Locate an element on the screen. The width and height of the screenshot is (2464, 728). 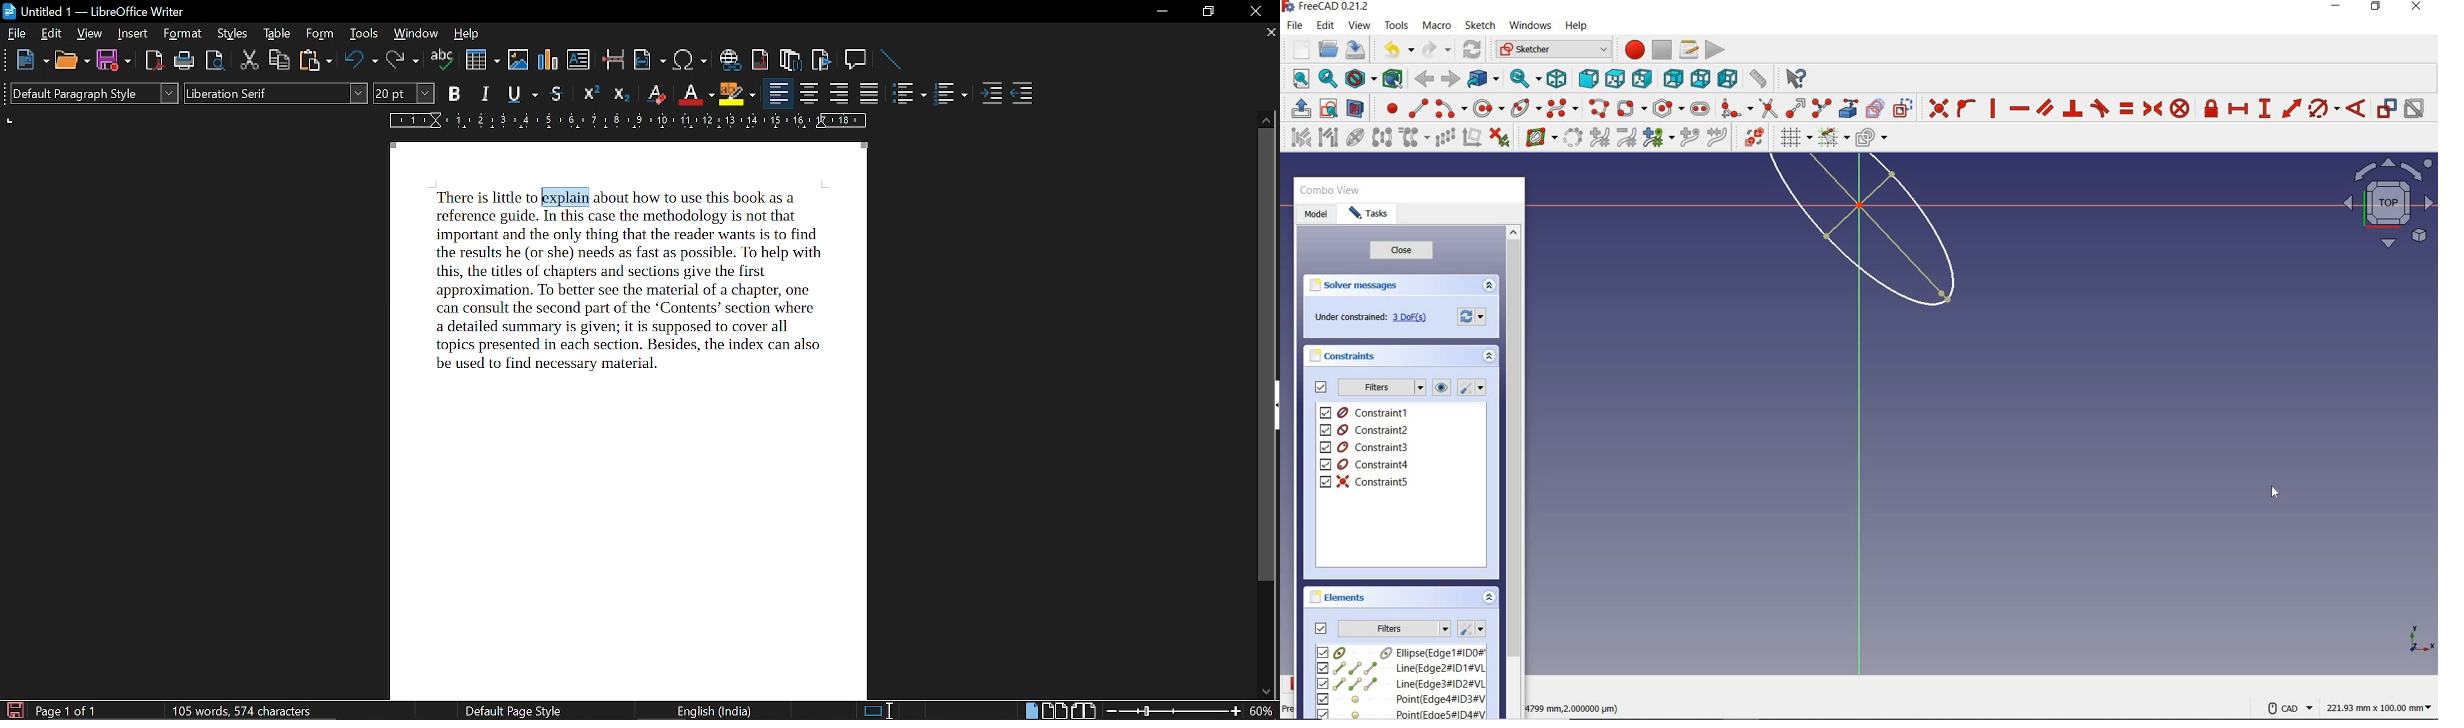
105 words, 574 characters is located at coordinates (241, 712).